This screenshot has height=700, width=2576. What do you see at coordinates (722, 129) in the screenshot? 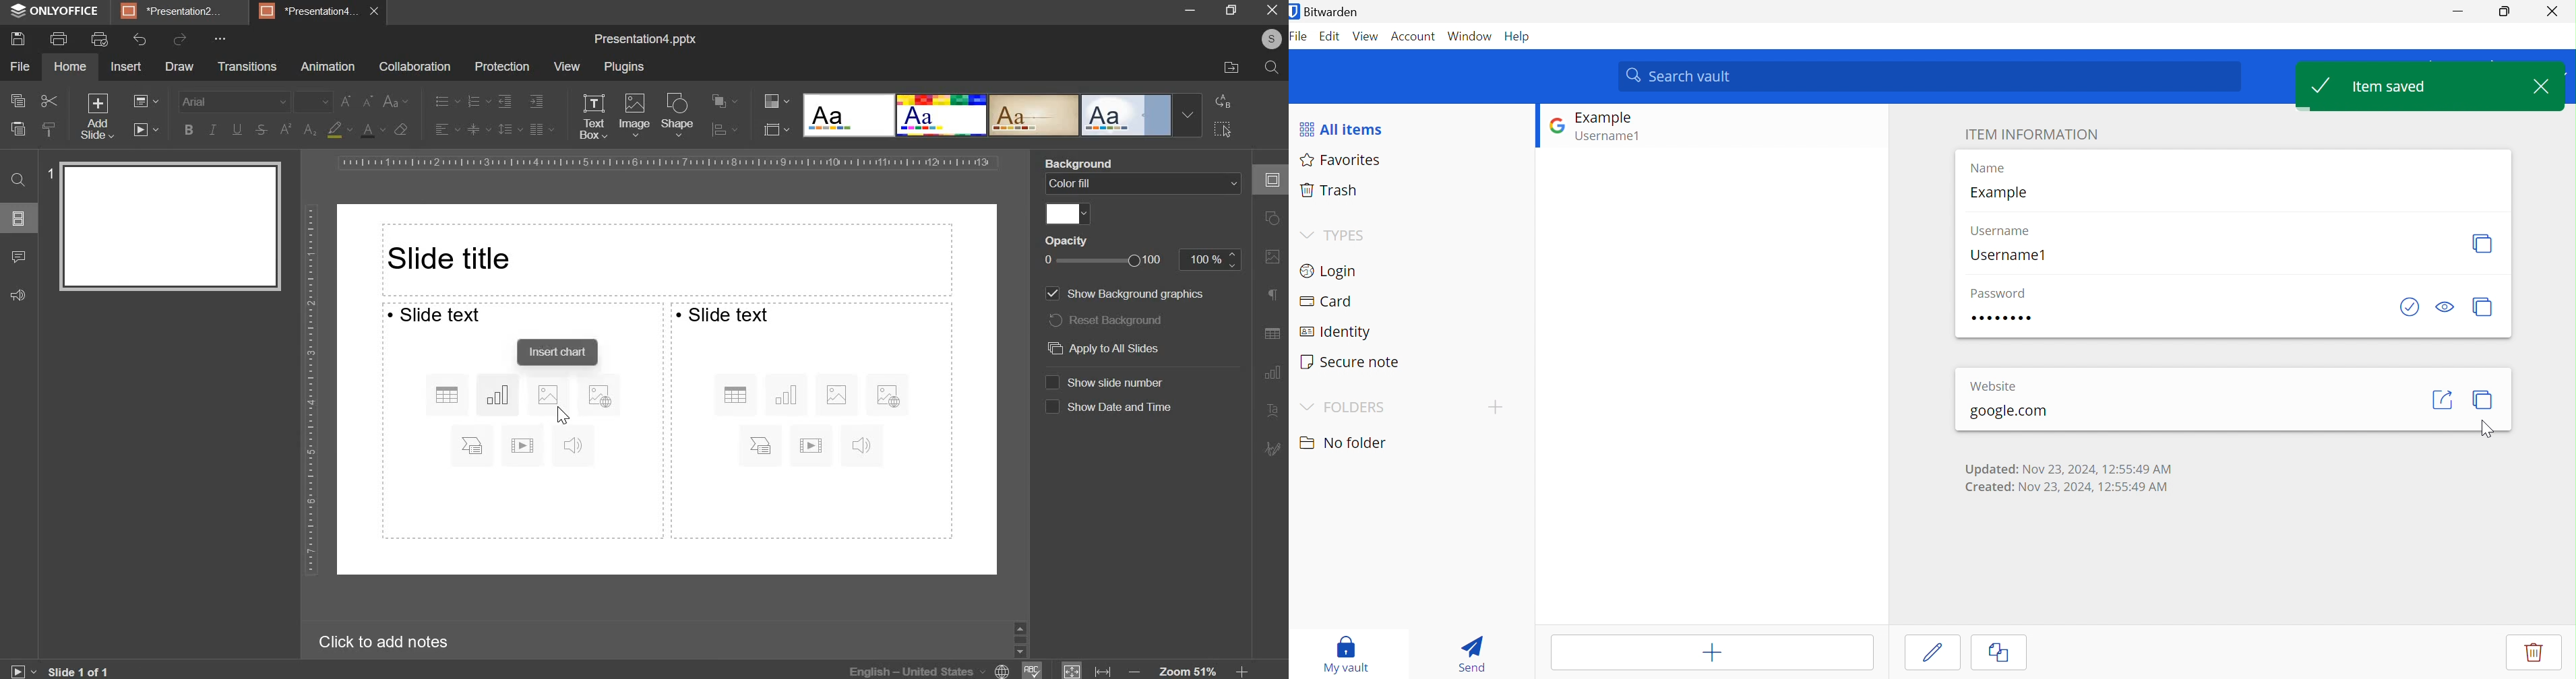
I see `distribution` at bounding box center [722, 129].